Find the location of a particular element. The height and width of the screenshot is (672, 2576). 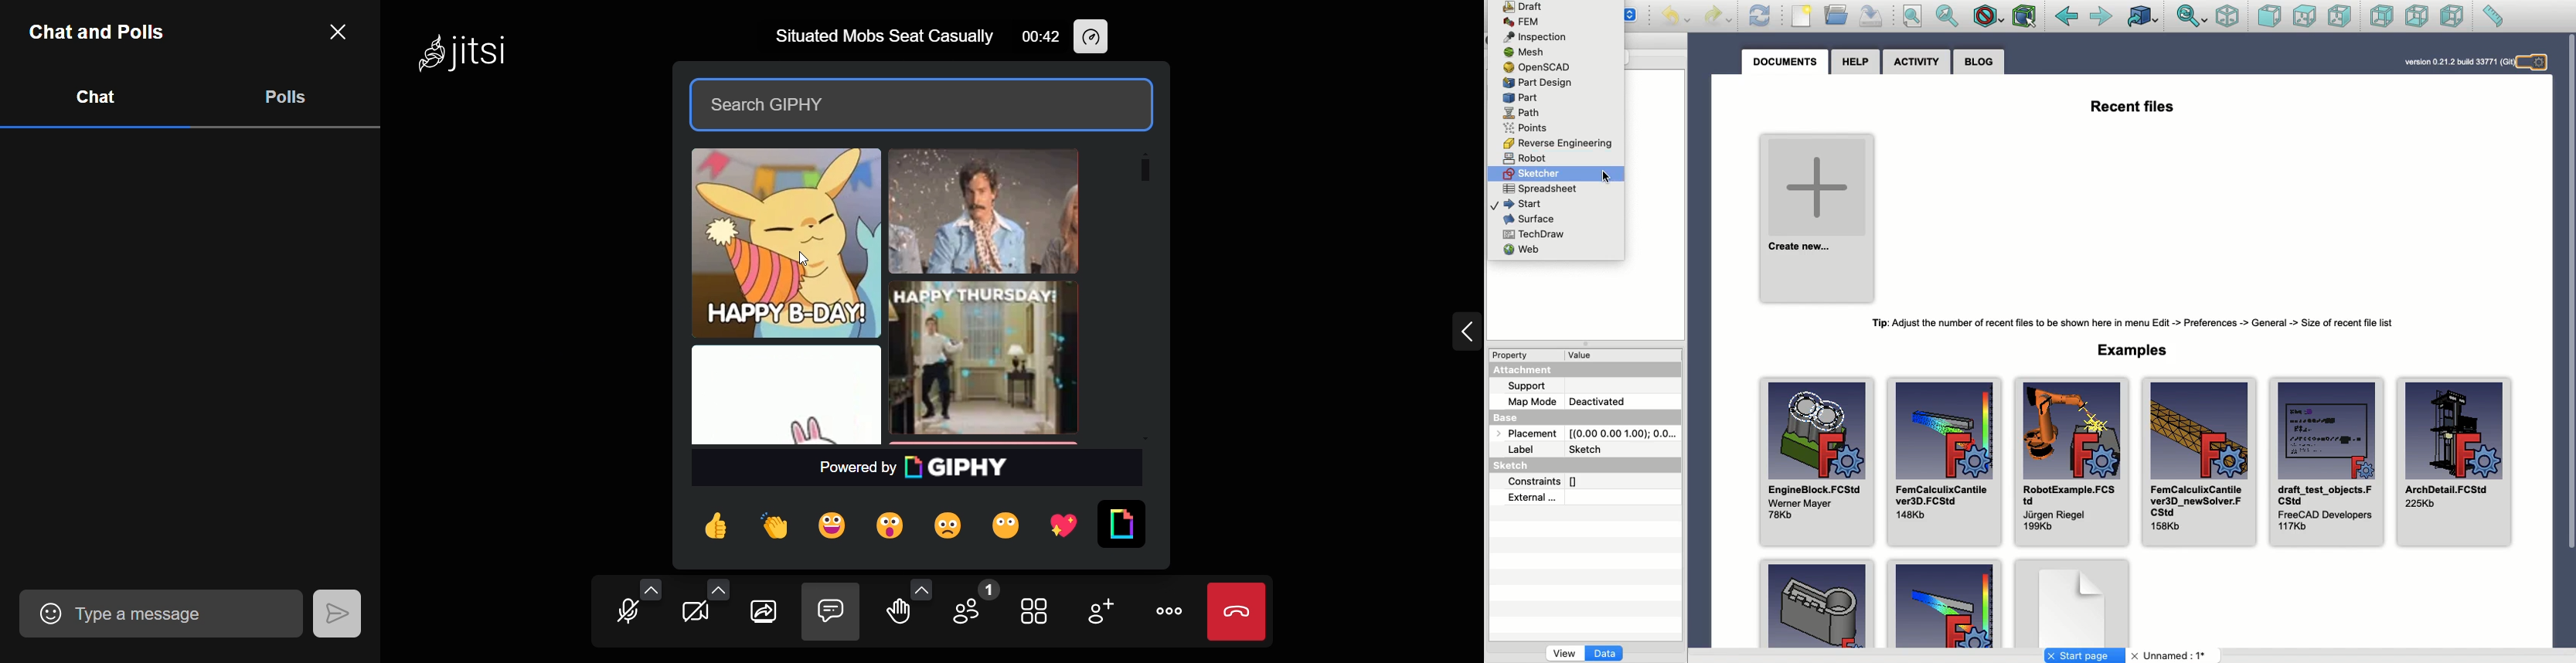

Rear is located at coordinates (2382, 16).